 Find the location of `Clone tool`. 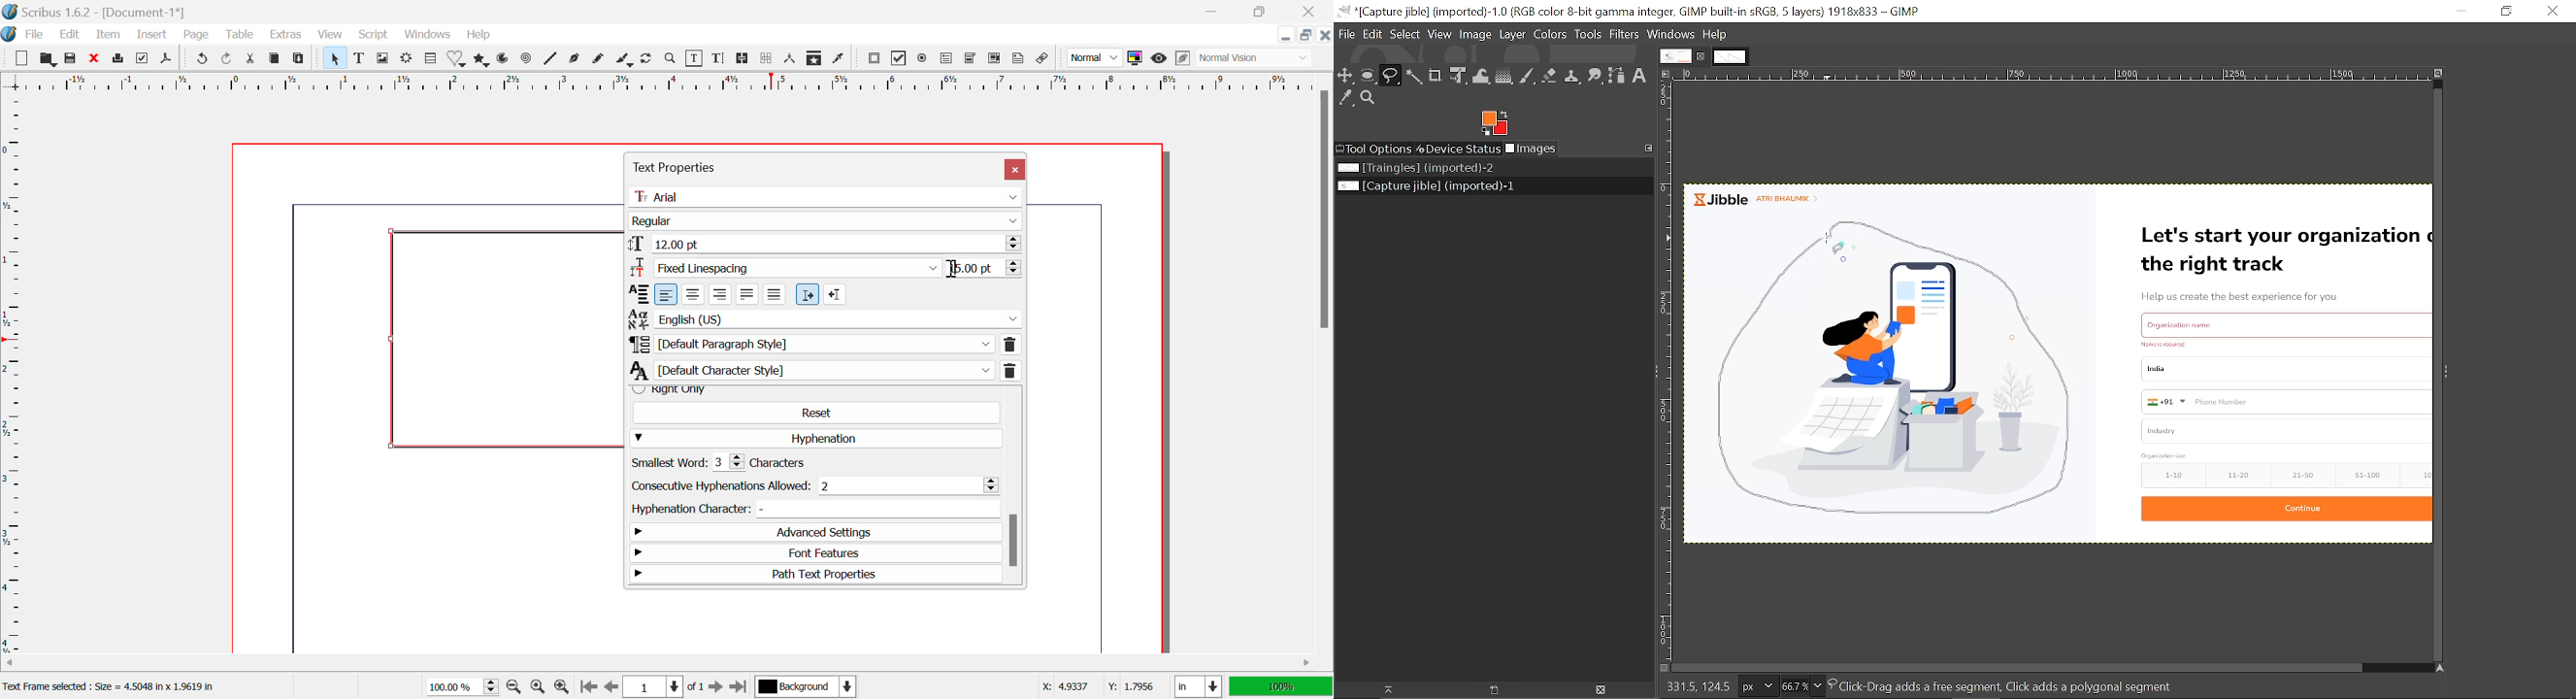

Clone tool is located at coordinates (1572, 76).